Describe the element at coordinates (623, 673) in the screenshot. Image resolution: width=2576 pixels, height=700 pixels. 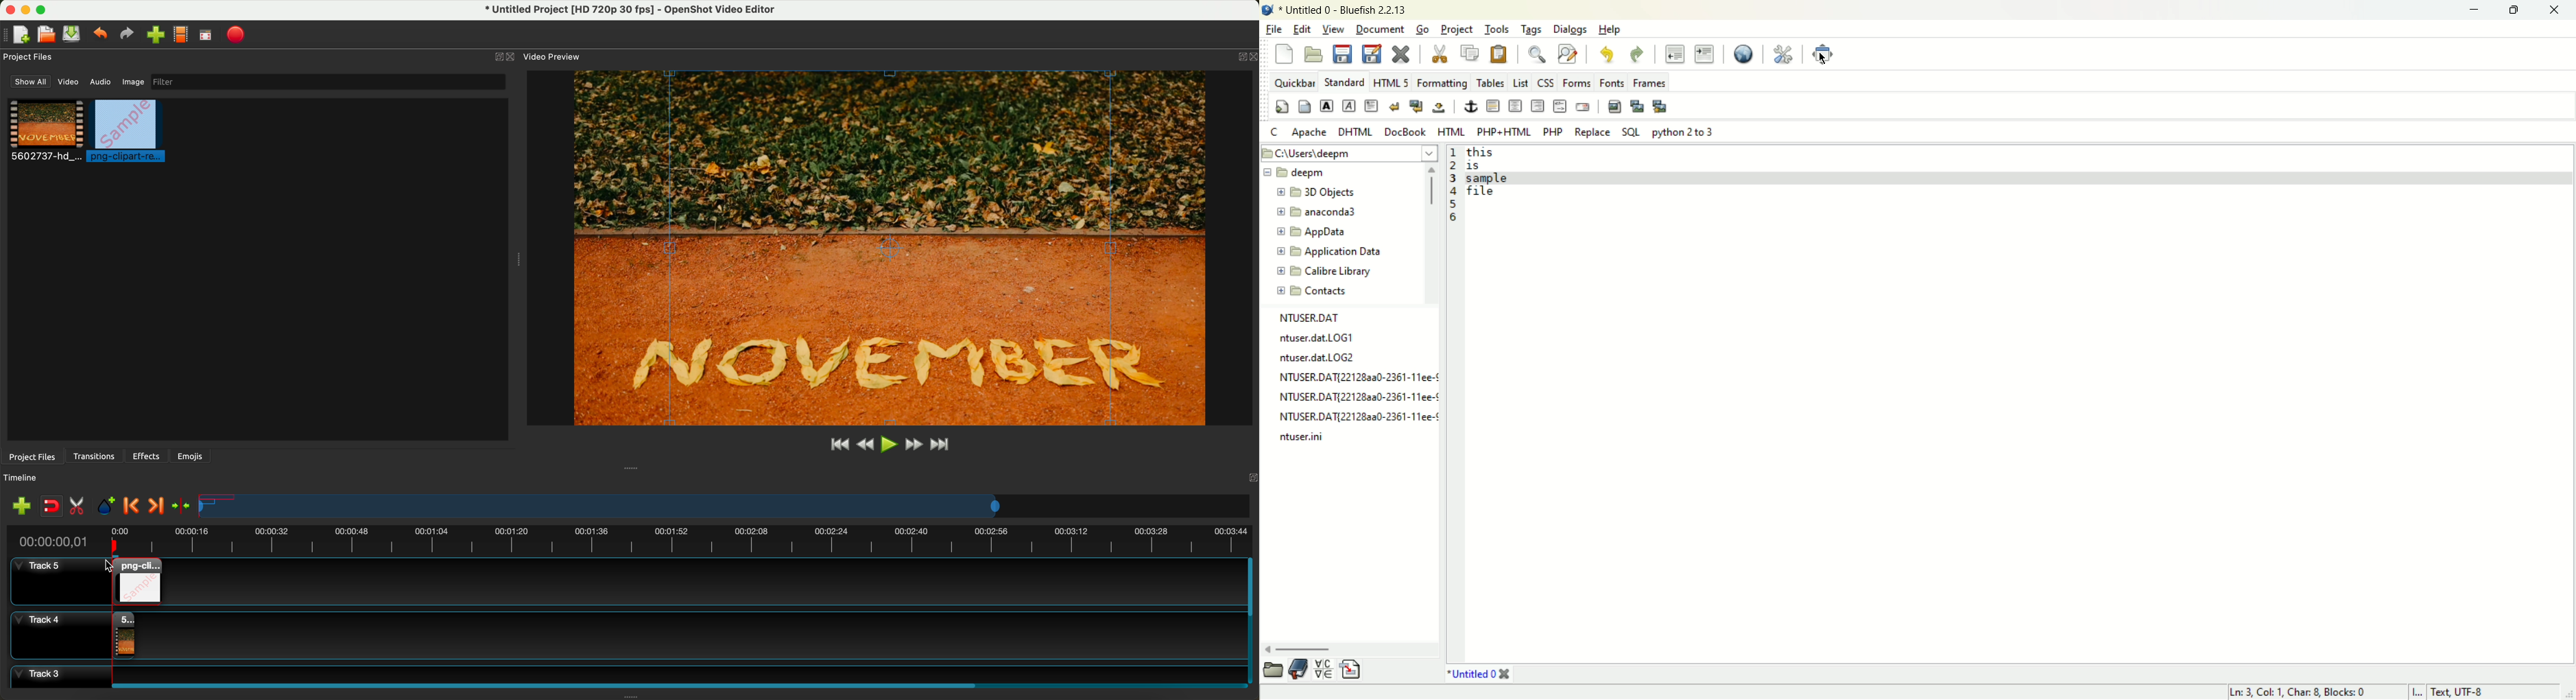
I see `track 3` at that location.